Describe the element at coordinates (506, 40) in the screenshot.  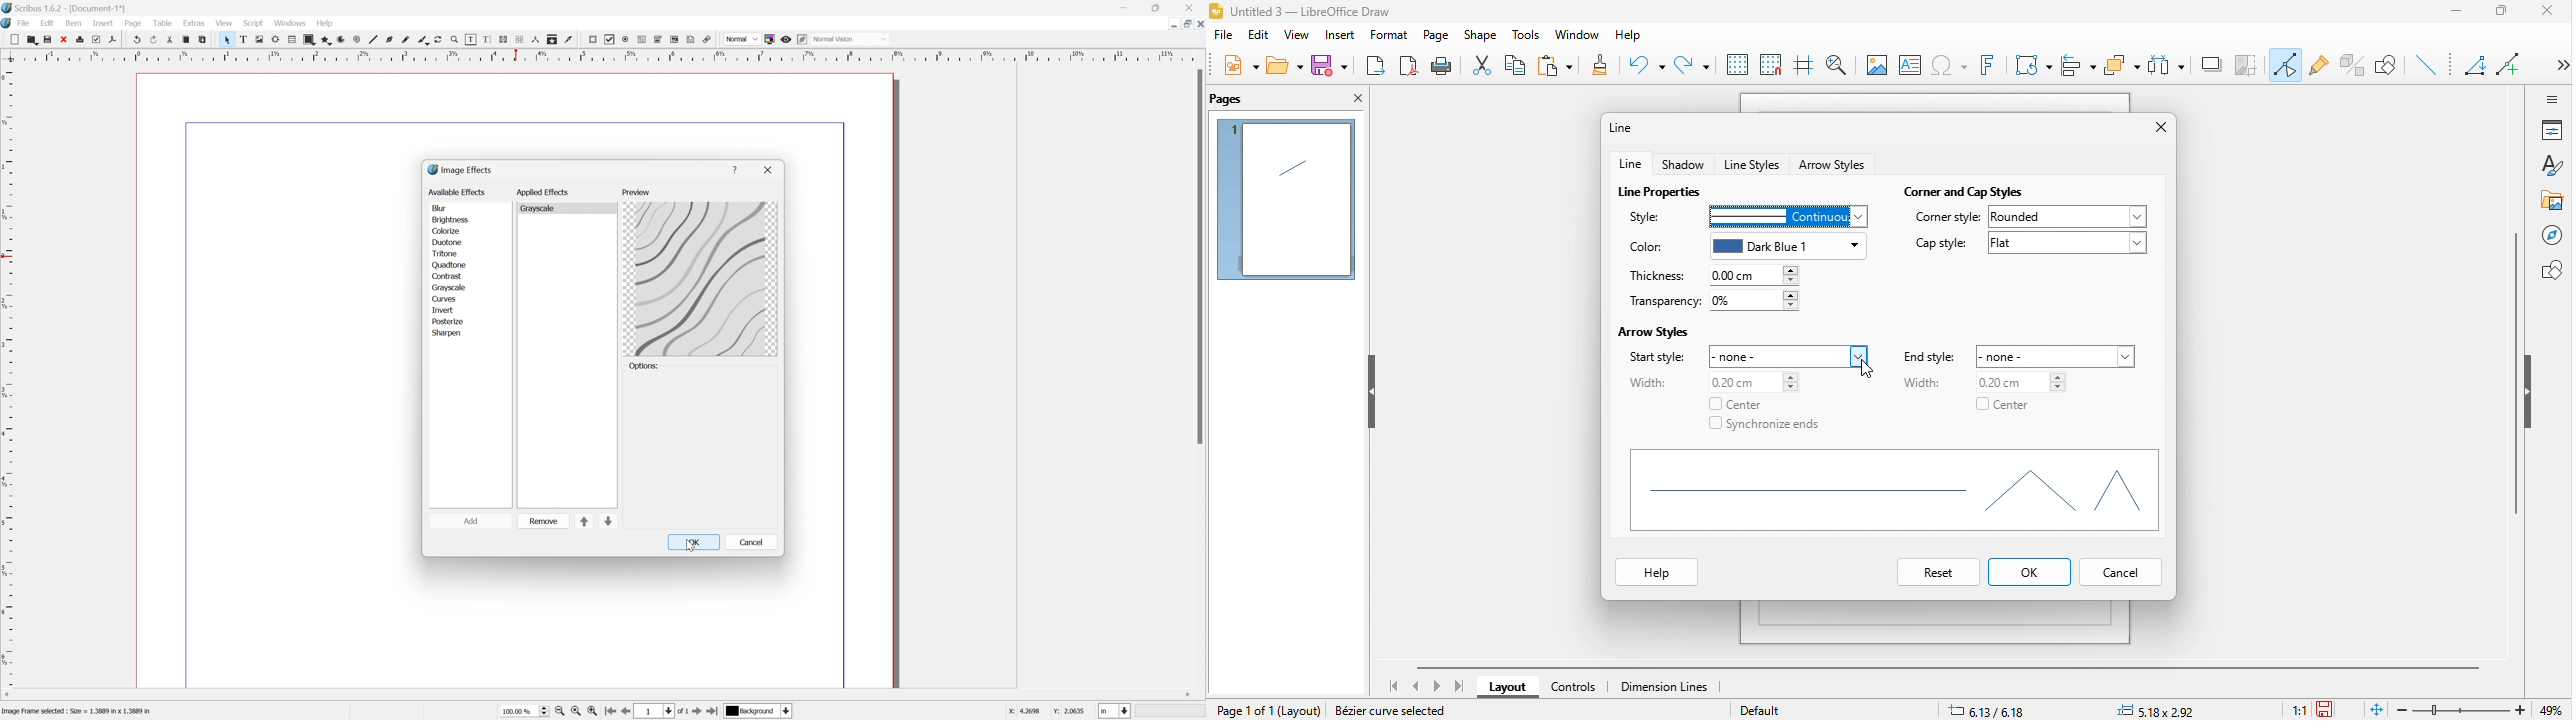
I see `Link text frames` at that location.